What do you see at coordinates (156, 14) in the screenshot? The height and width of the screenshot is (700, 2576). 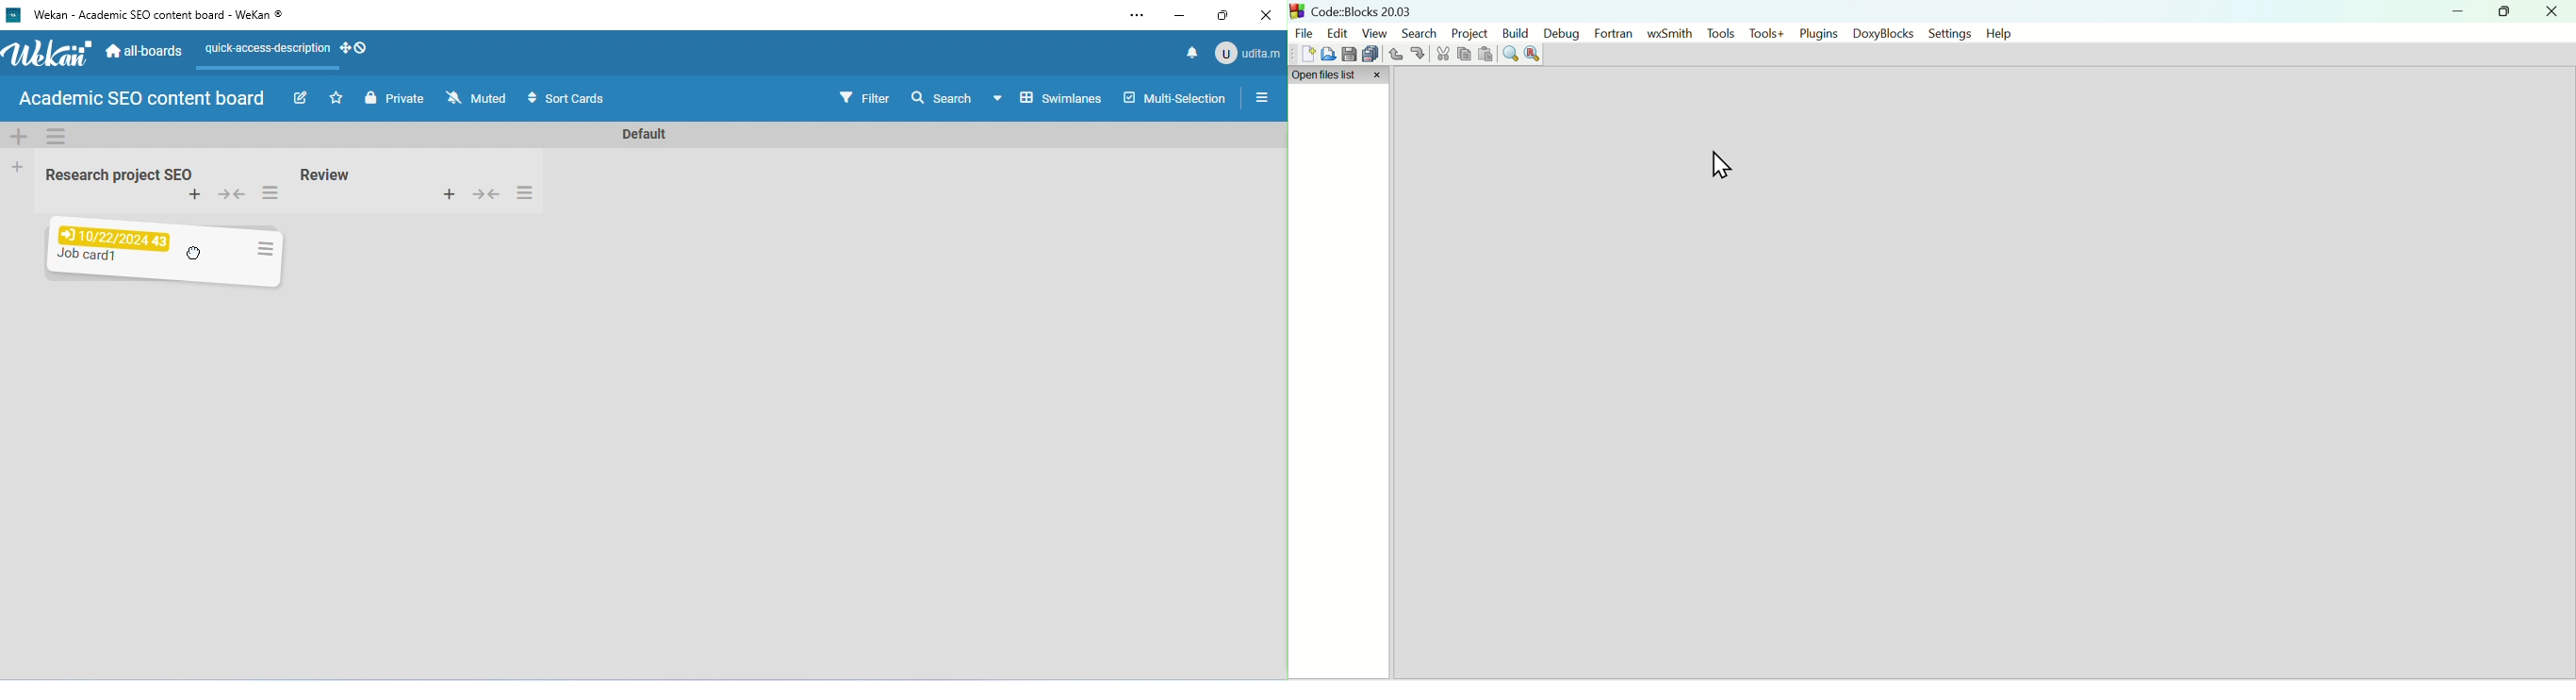 I see `current window: Wekan - Academic SEO content board - WeKan` at bounding box center [156, 14].